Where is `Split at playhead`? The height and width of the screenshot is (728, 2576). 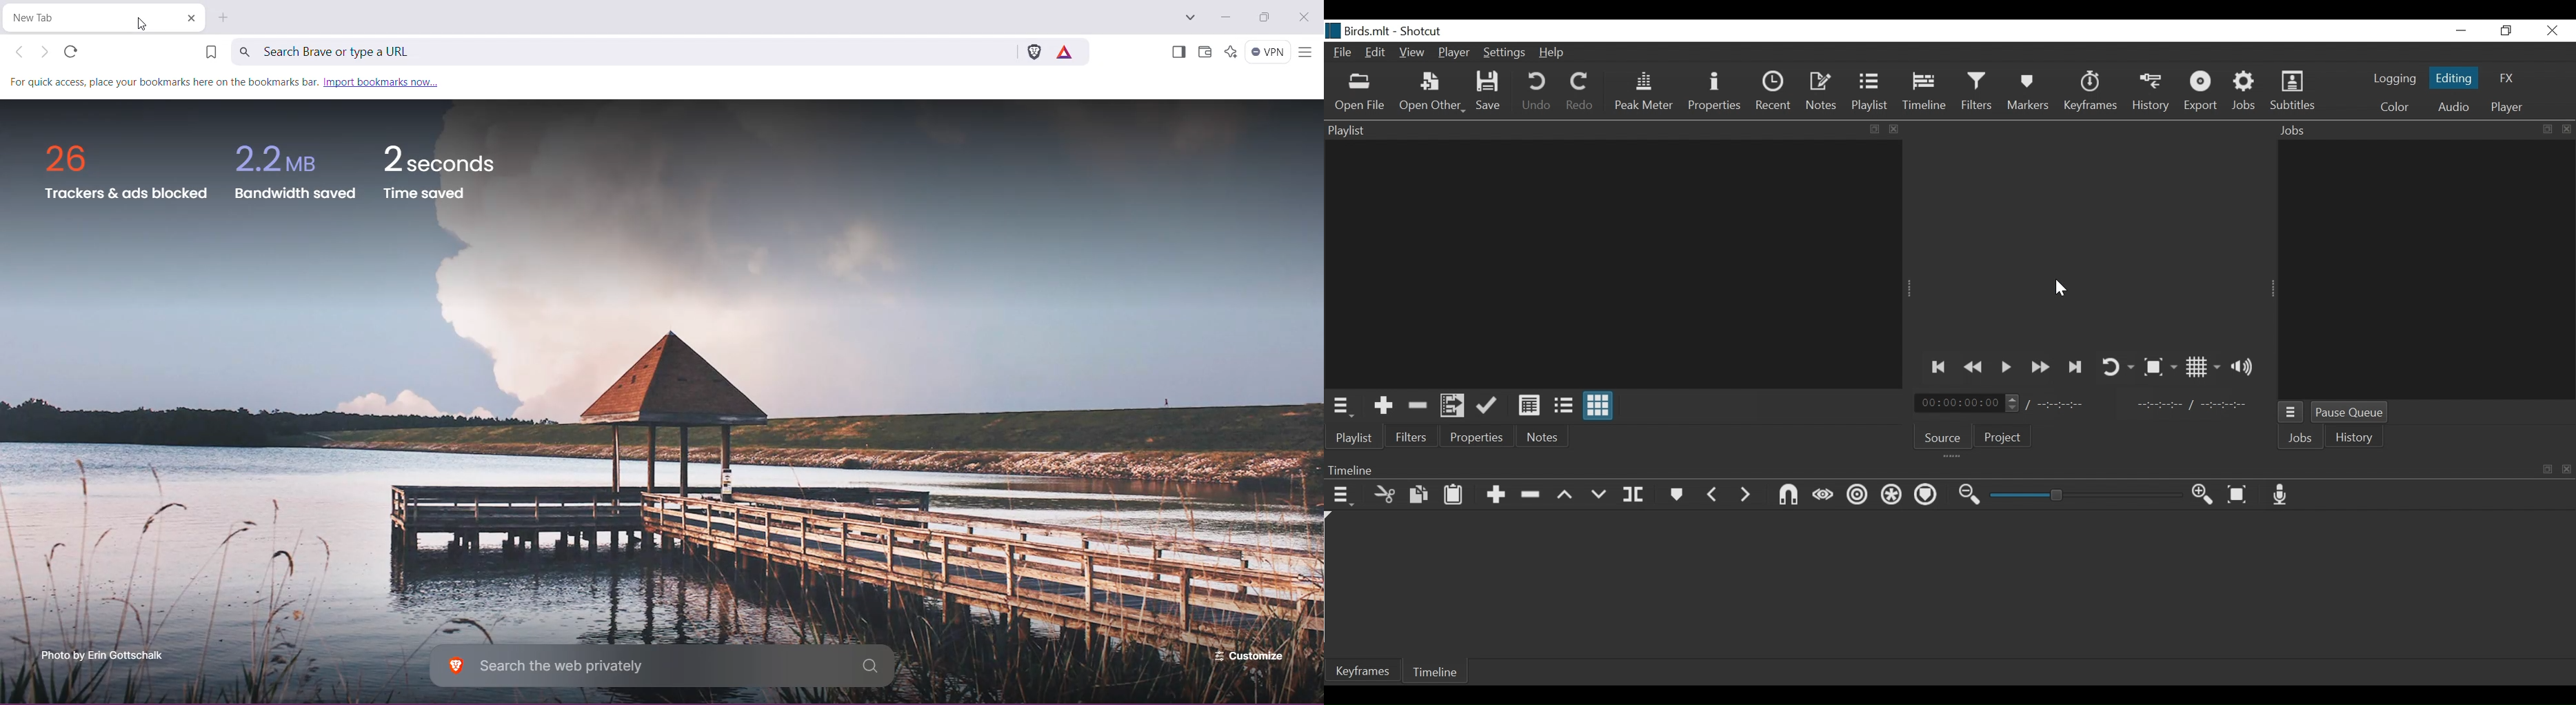
Split at playhead is located at coordinates (1634, 495).